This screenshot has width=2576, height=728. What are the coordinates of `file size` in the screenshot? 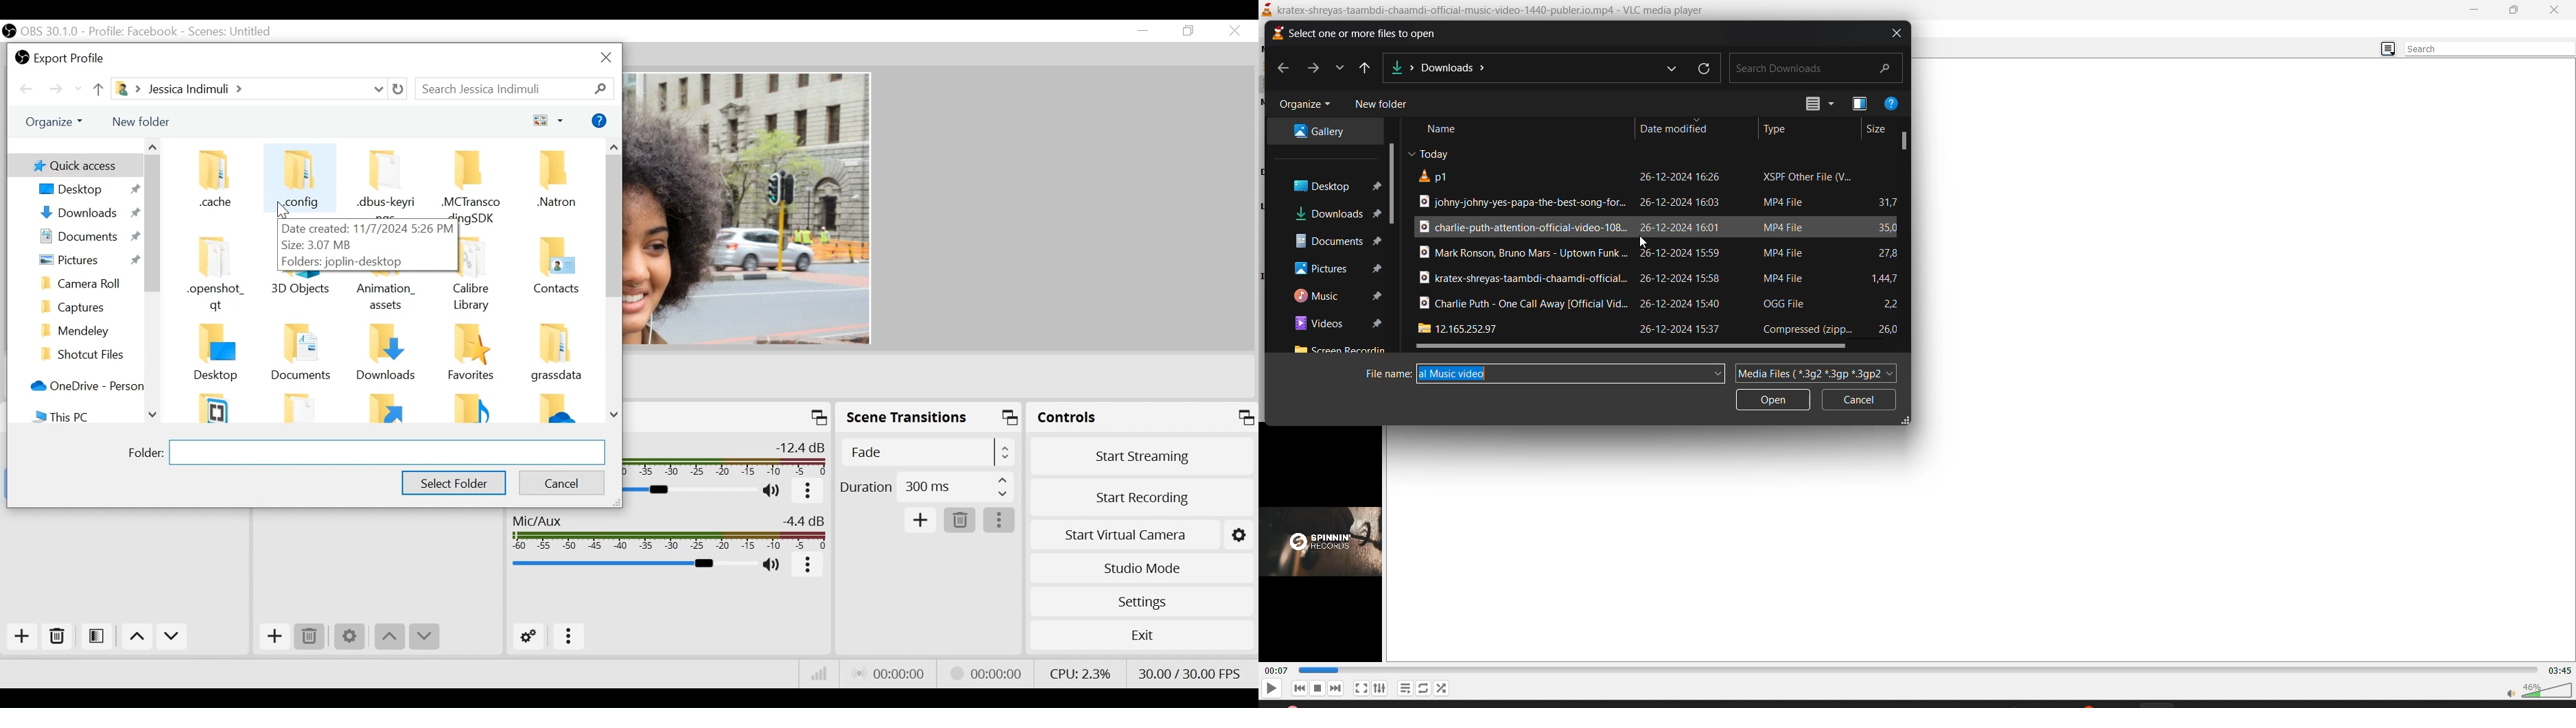 It's located at (1880, 224).